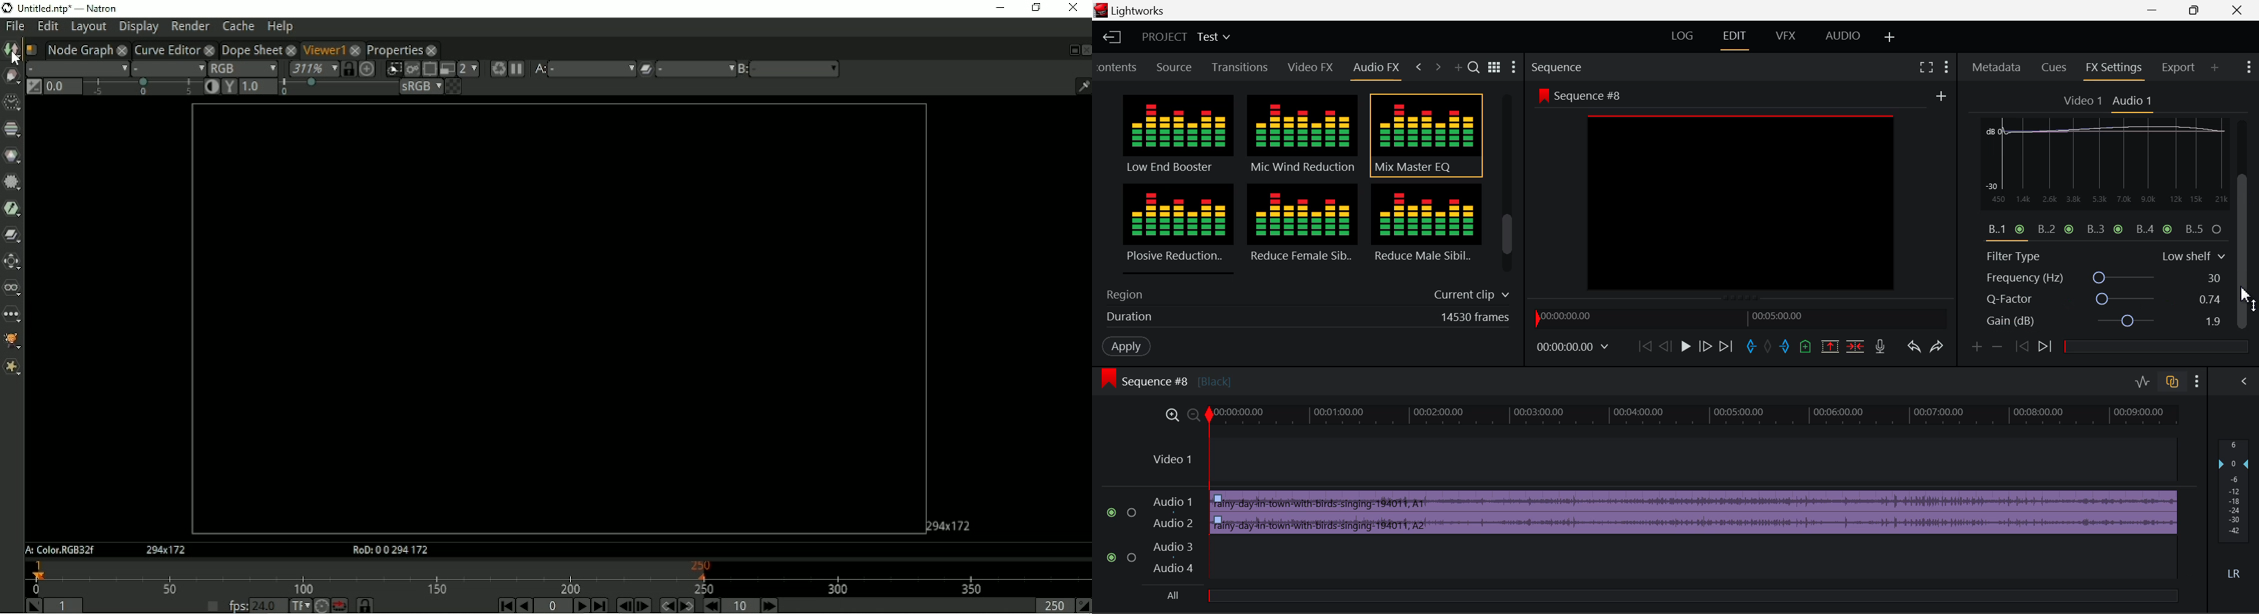 The height and width of the screenshot is (616, 2268). I want to click on EDIT Layout, so click(1739, 40).